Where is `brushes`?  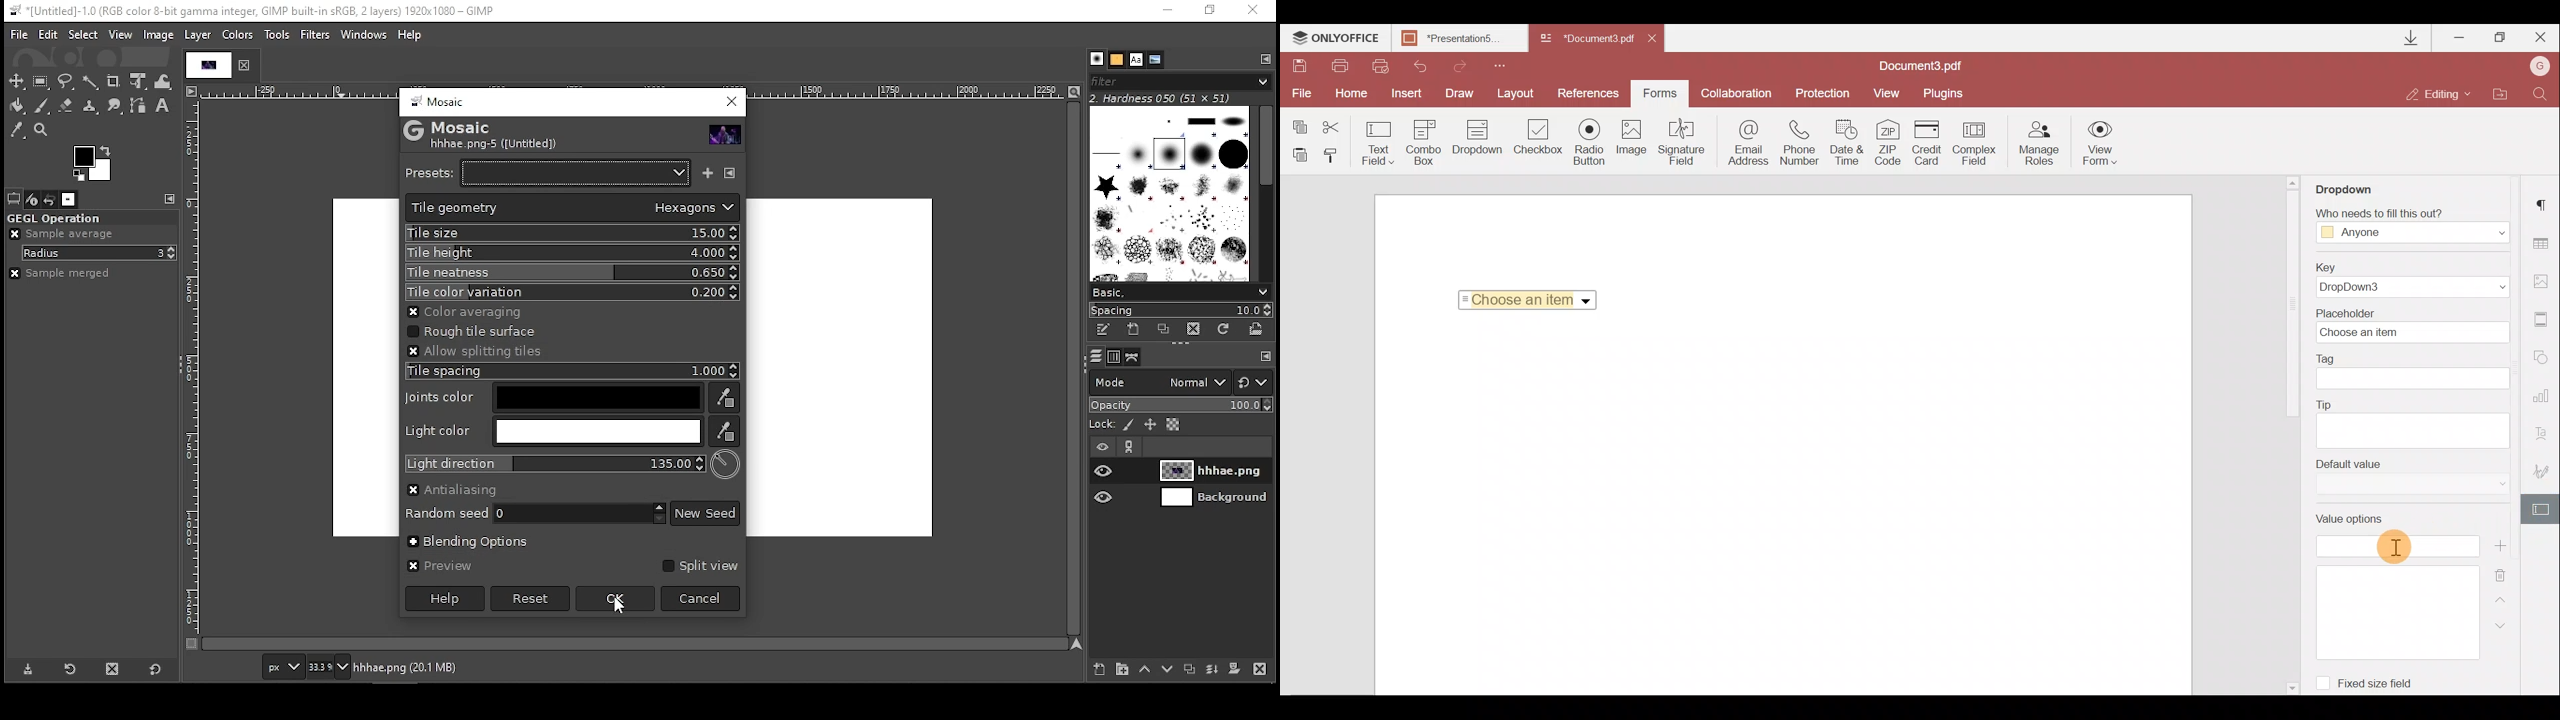 brushes is located at coordinates (1097, 59).